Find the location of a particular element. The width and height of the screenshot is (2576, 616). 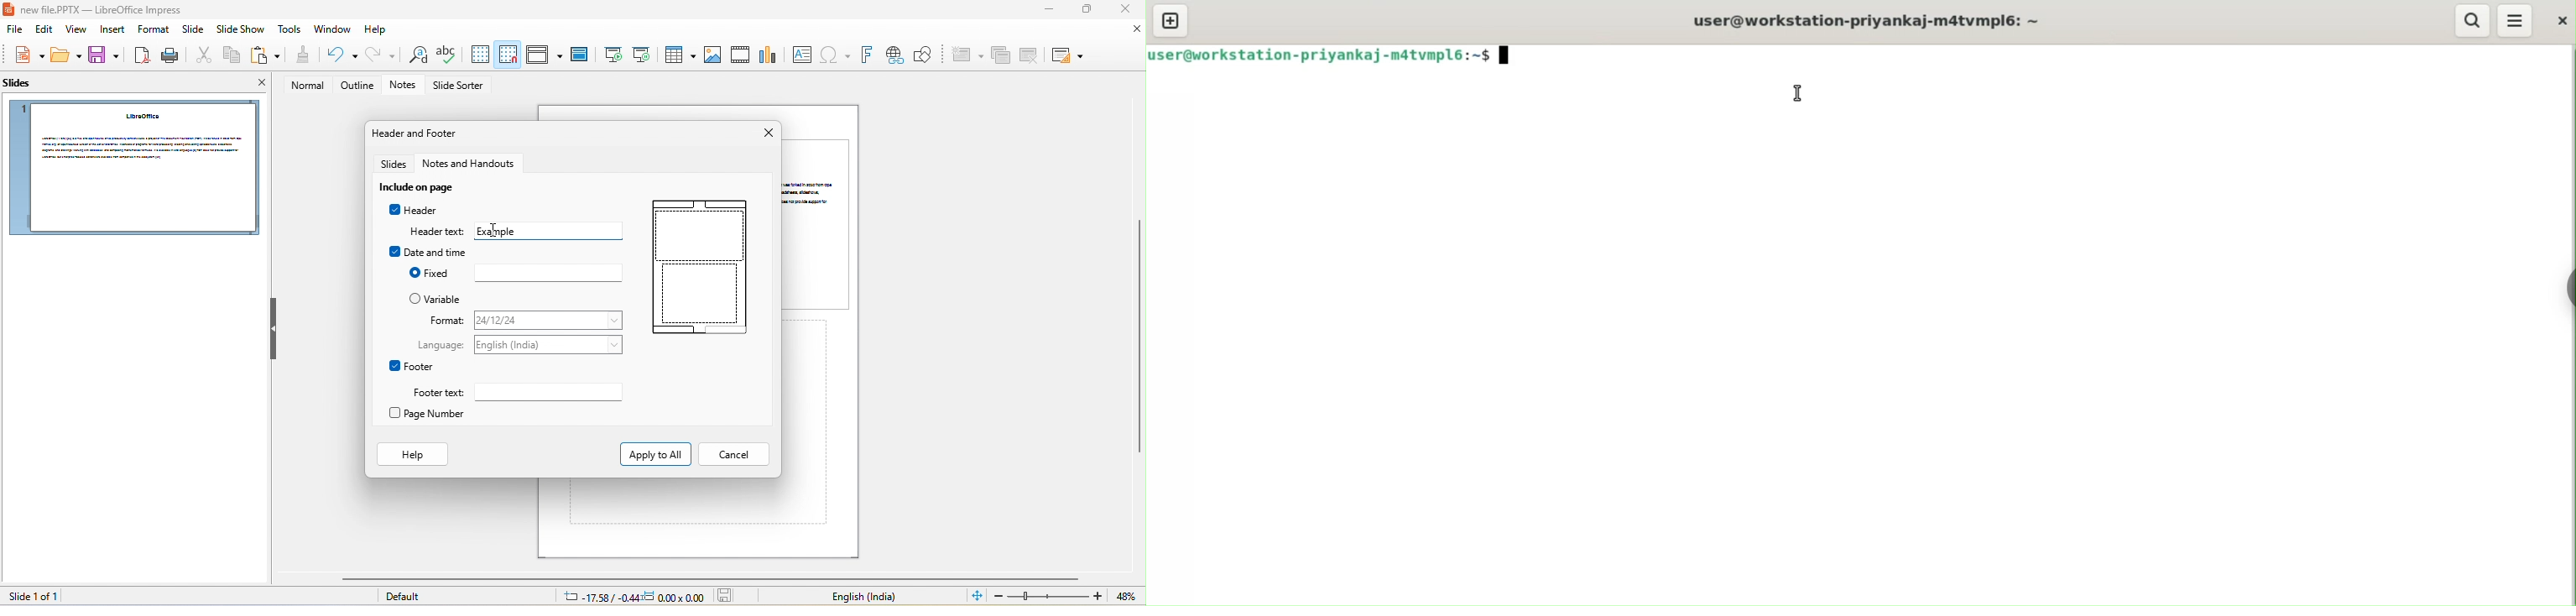

zoom is located at coordinates (1049, 596).